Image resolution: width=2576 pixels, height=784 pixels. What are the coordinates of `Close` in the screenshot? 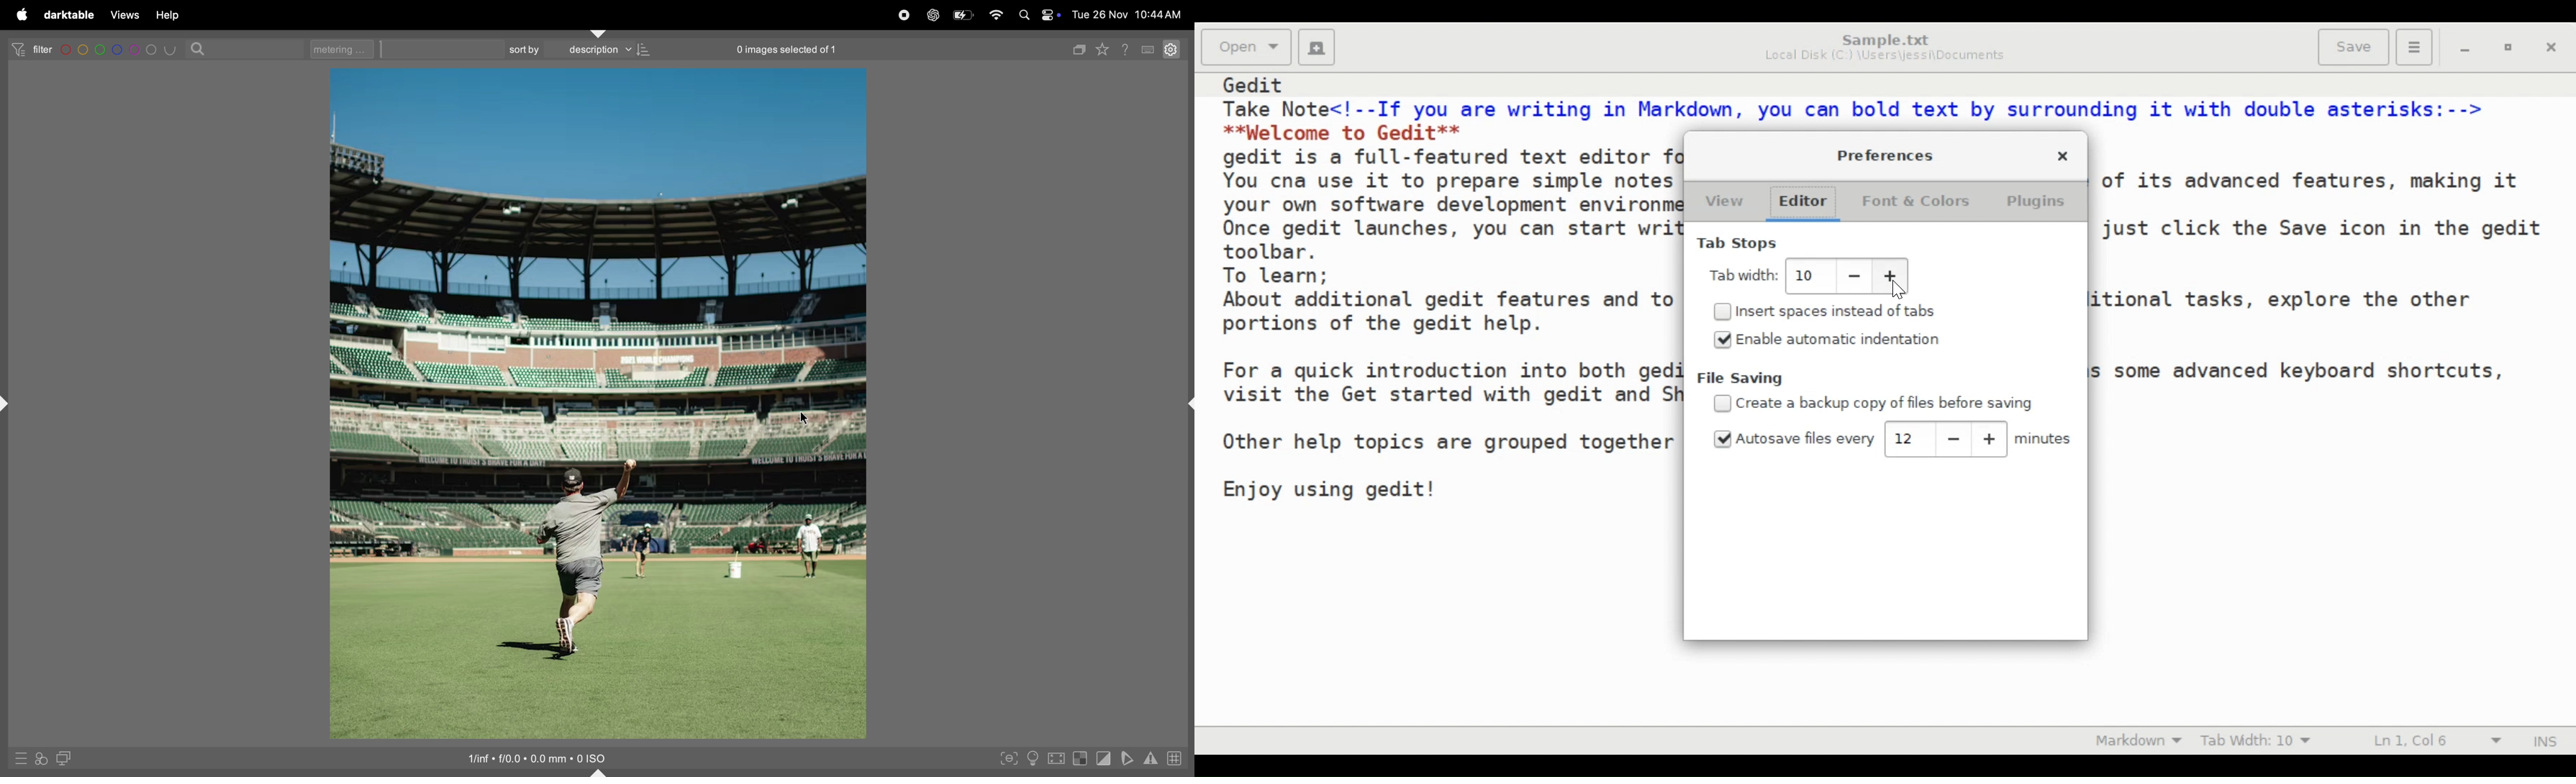 It's located at (2554, 50).